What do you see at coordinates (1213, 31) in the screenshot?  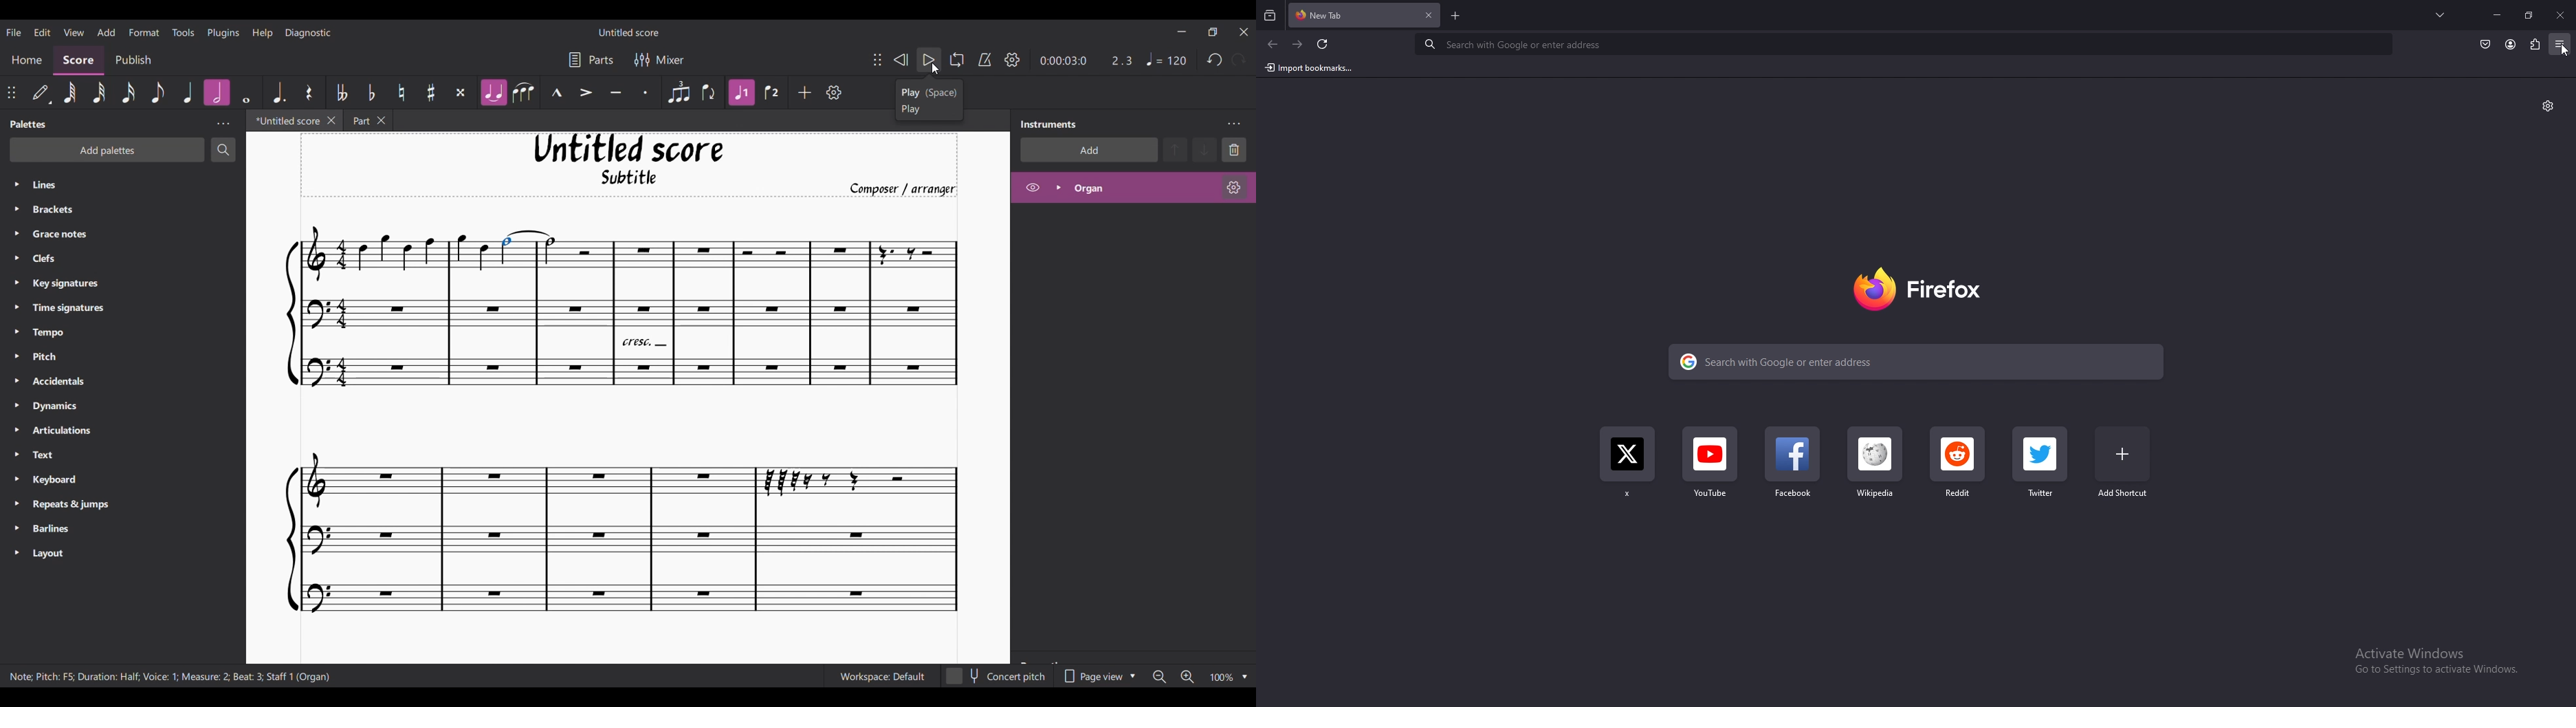 I see `Show interface in a smaller tab` at bounding box center [1213, 31].